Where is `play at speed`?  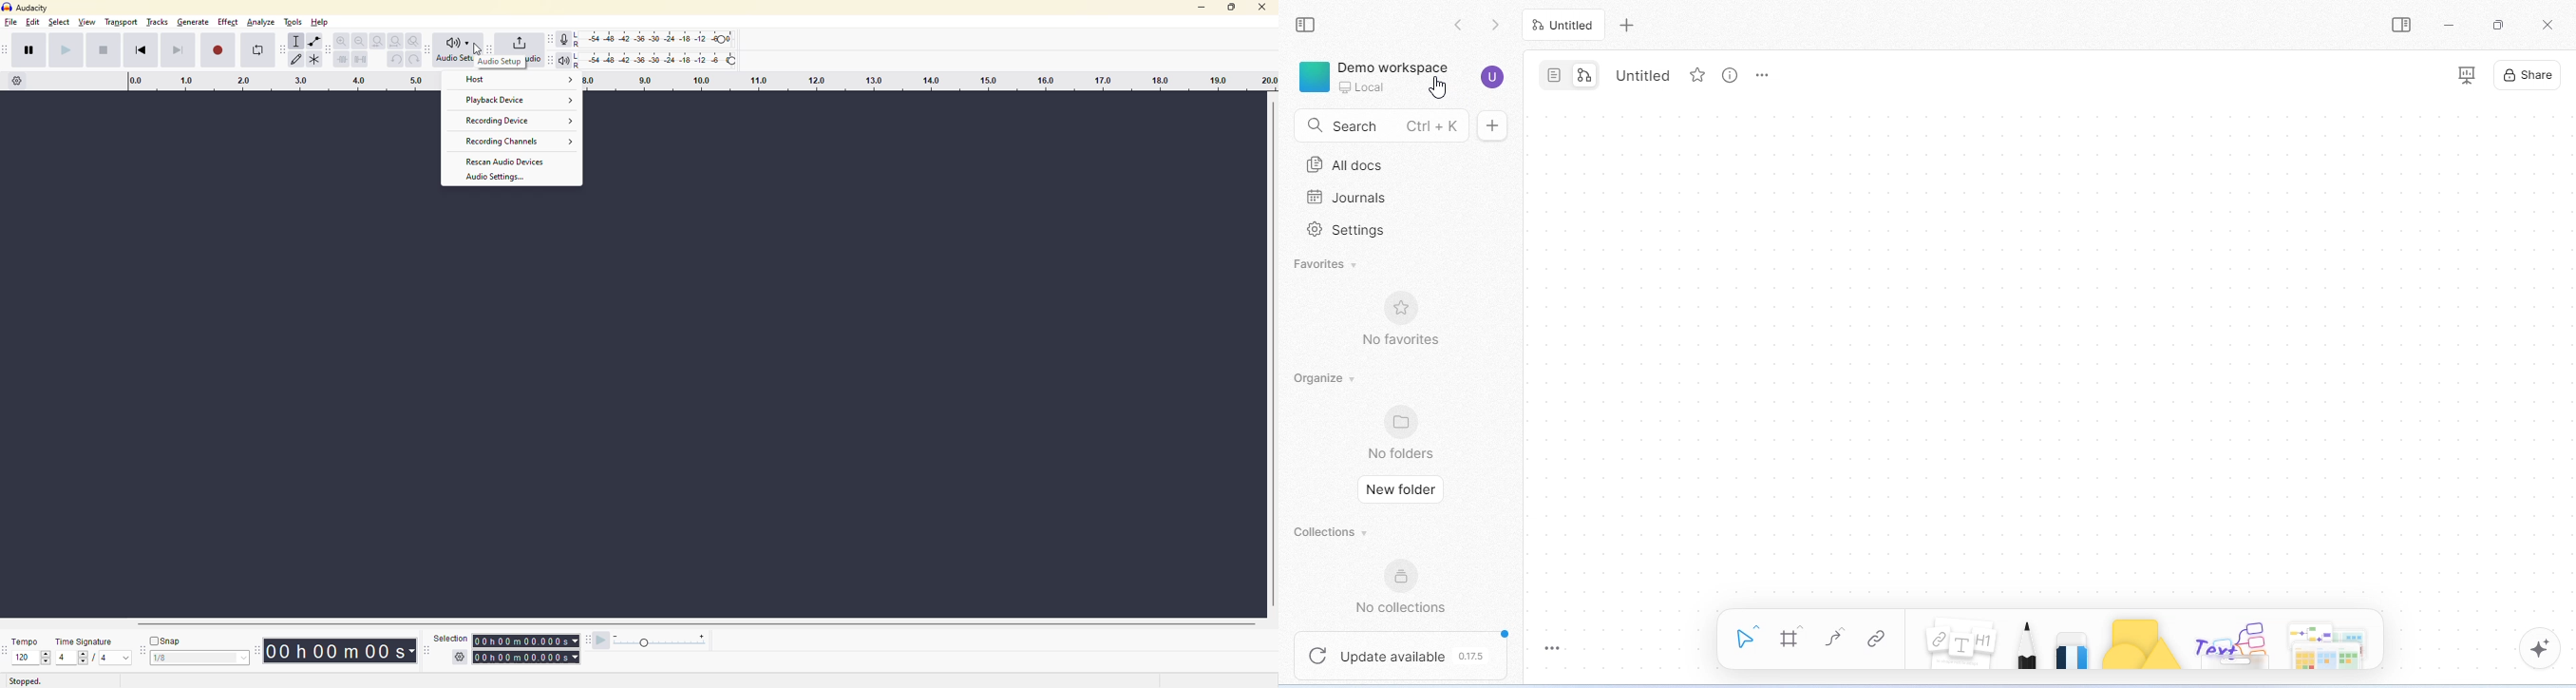 play at speed is located at coordinates (598, 647).